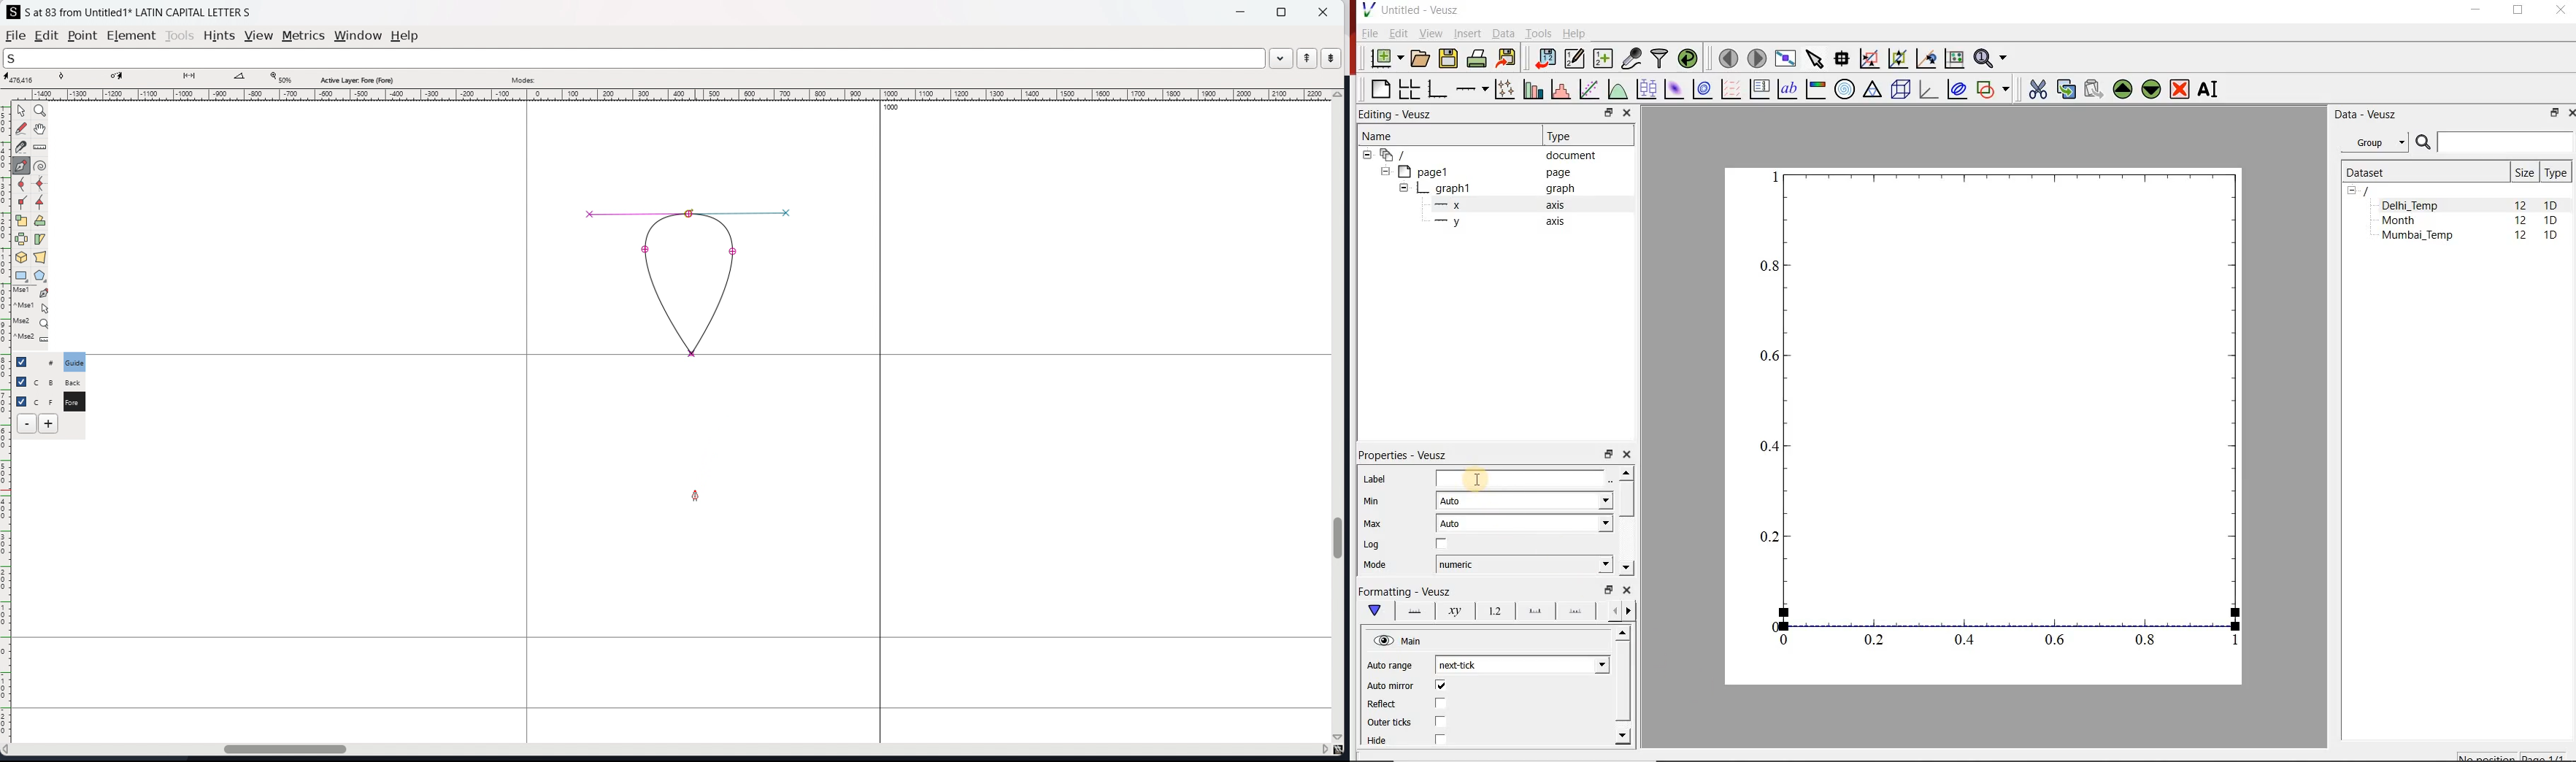 The width and height of the screenshot is (2576, 784). I want to click on distance between points, so click(197, 77).